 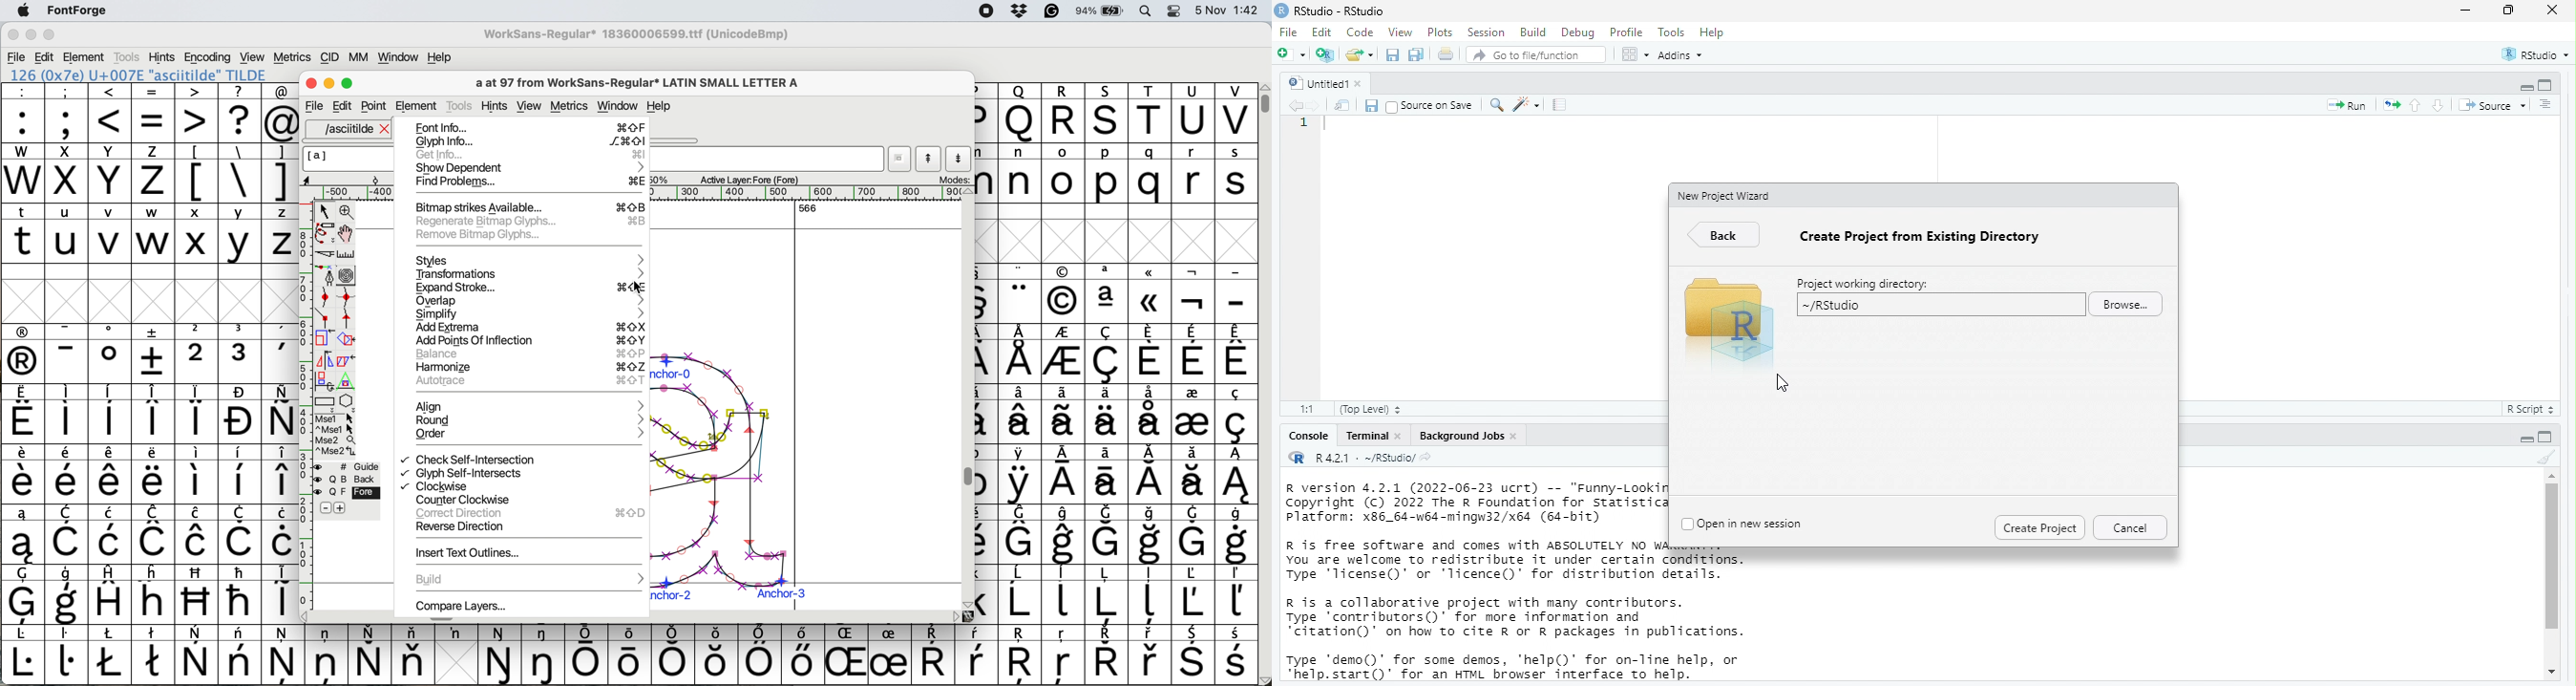 What do you see at coordinates (1107, 535) in the screenshot?
I see `symbol` at bounding box center [1107, 535].